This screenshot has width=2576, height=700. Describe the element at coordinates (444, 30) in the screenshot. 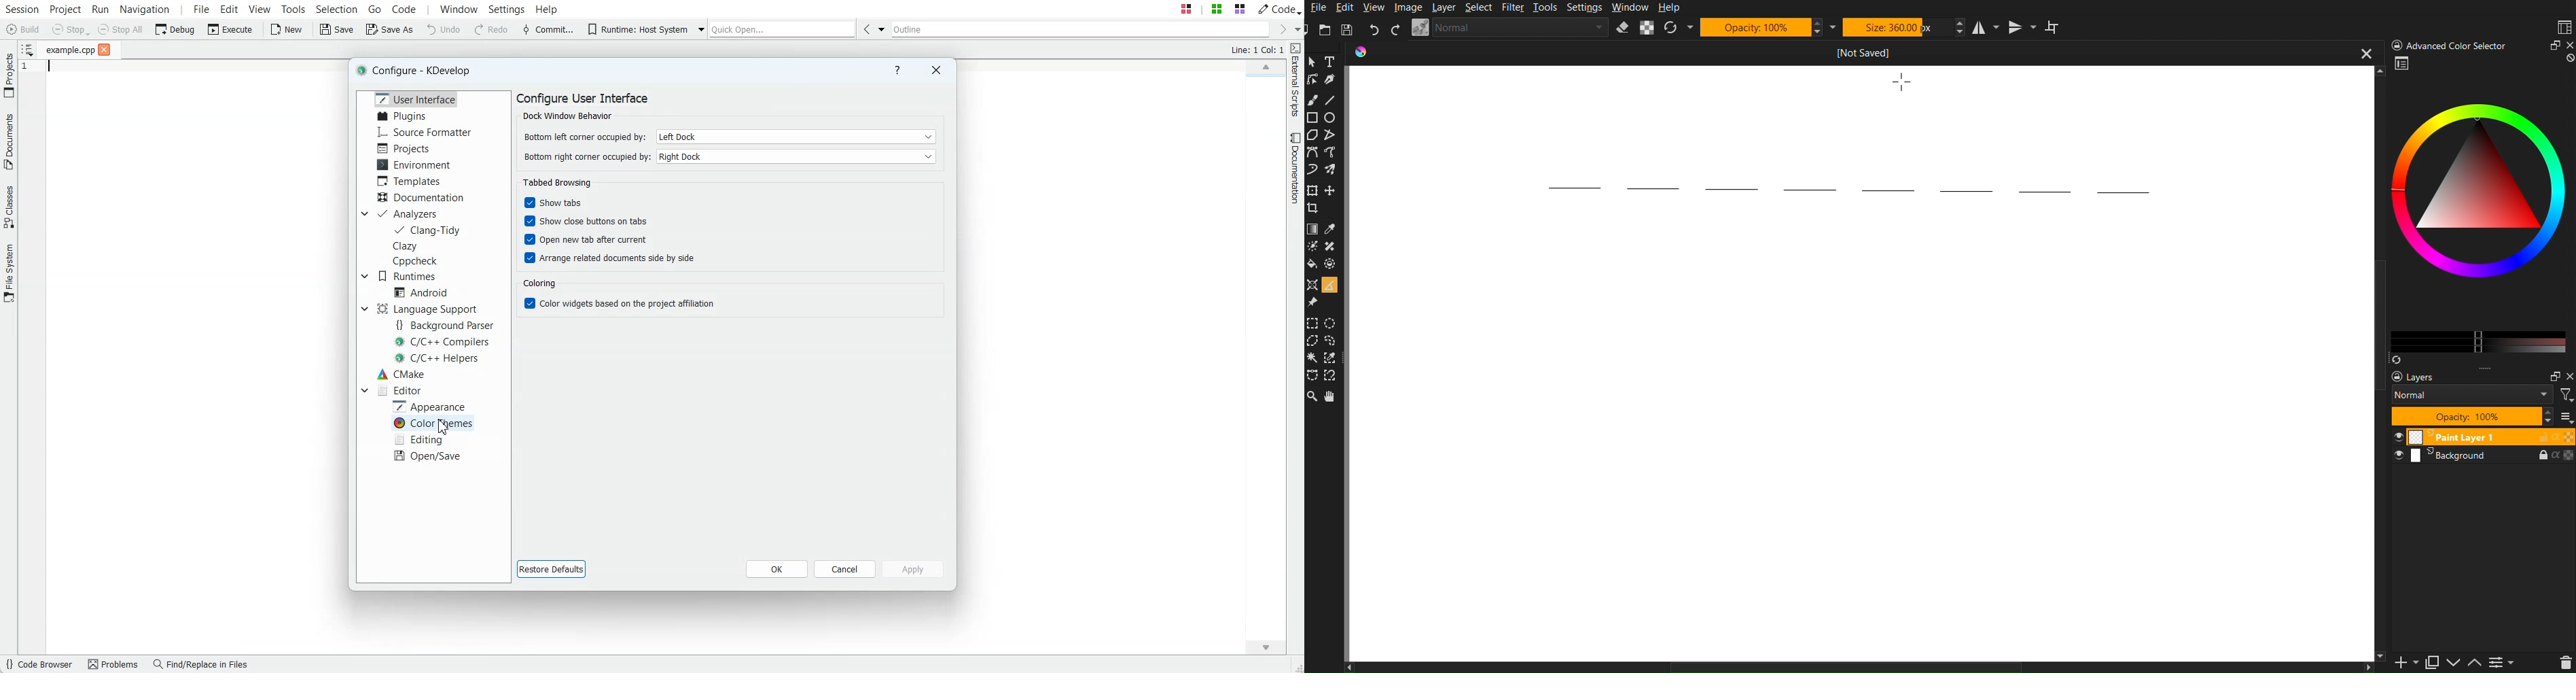

I see `Undo` at that location.